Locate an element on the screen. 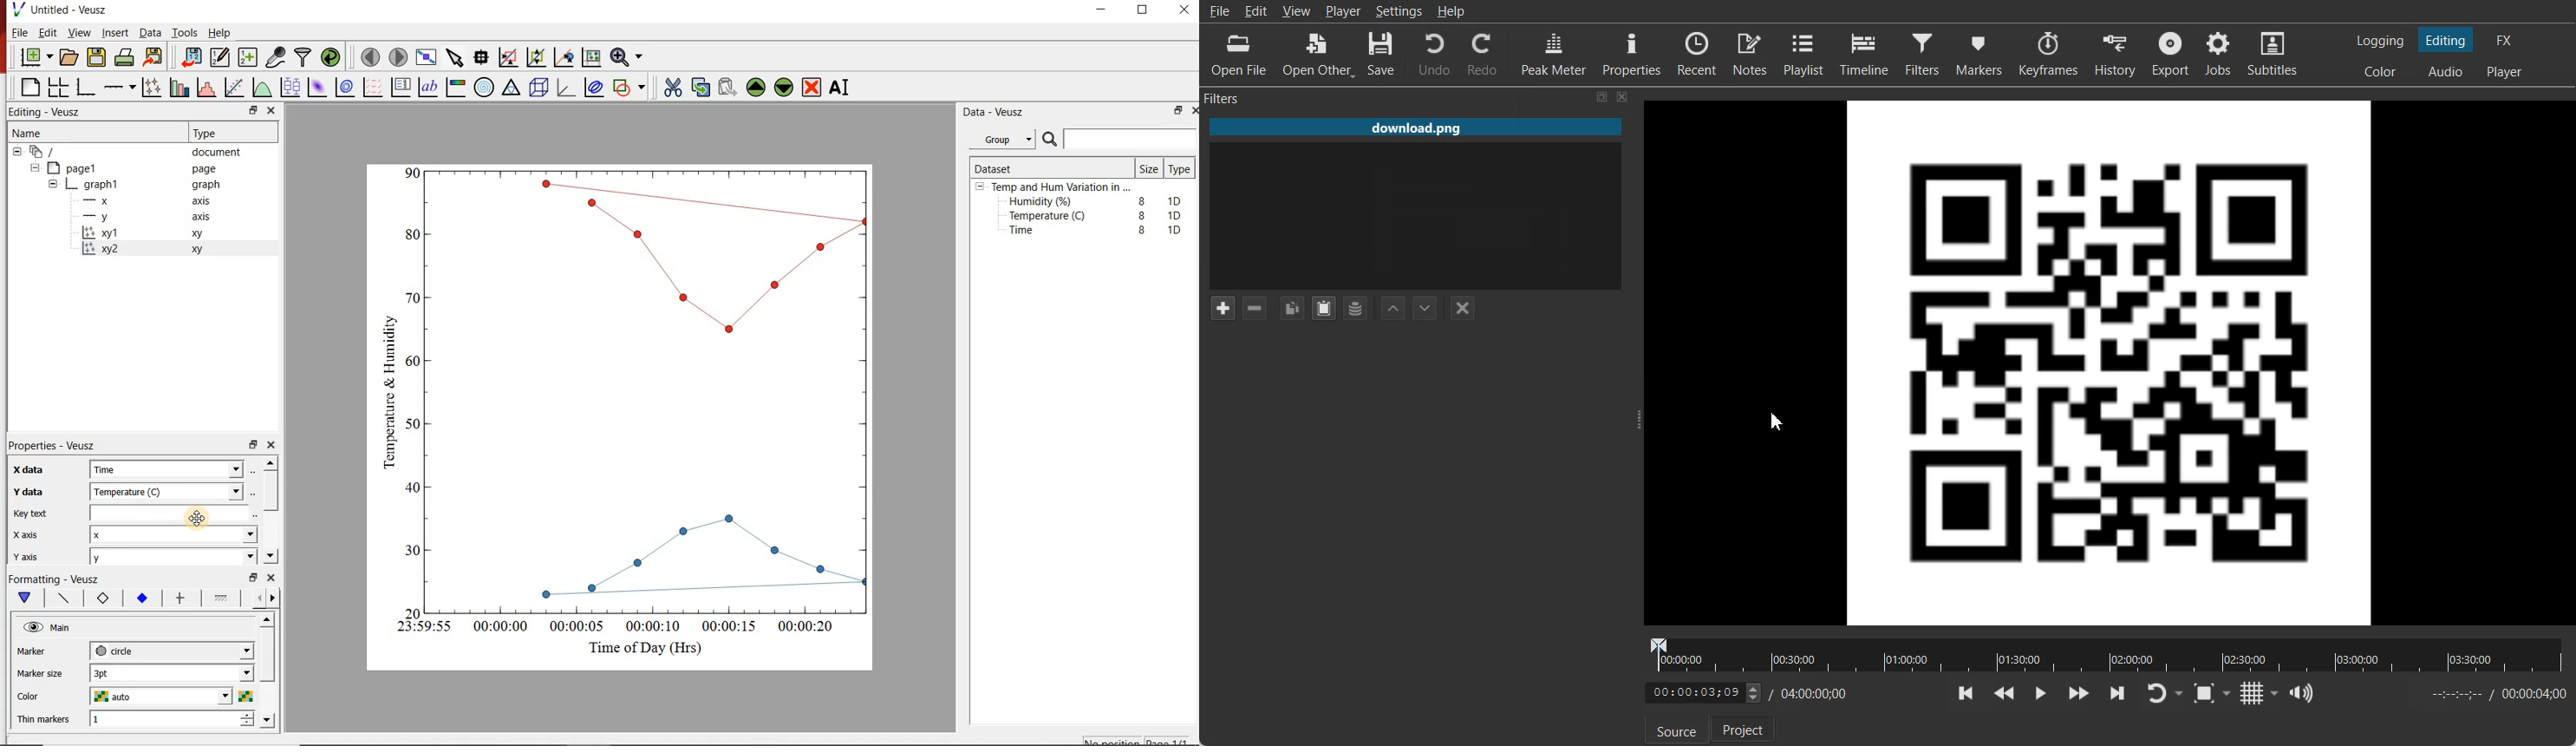  polar graph is located at coordinates (486, 89).